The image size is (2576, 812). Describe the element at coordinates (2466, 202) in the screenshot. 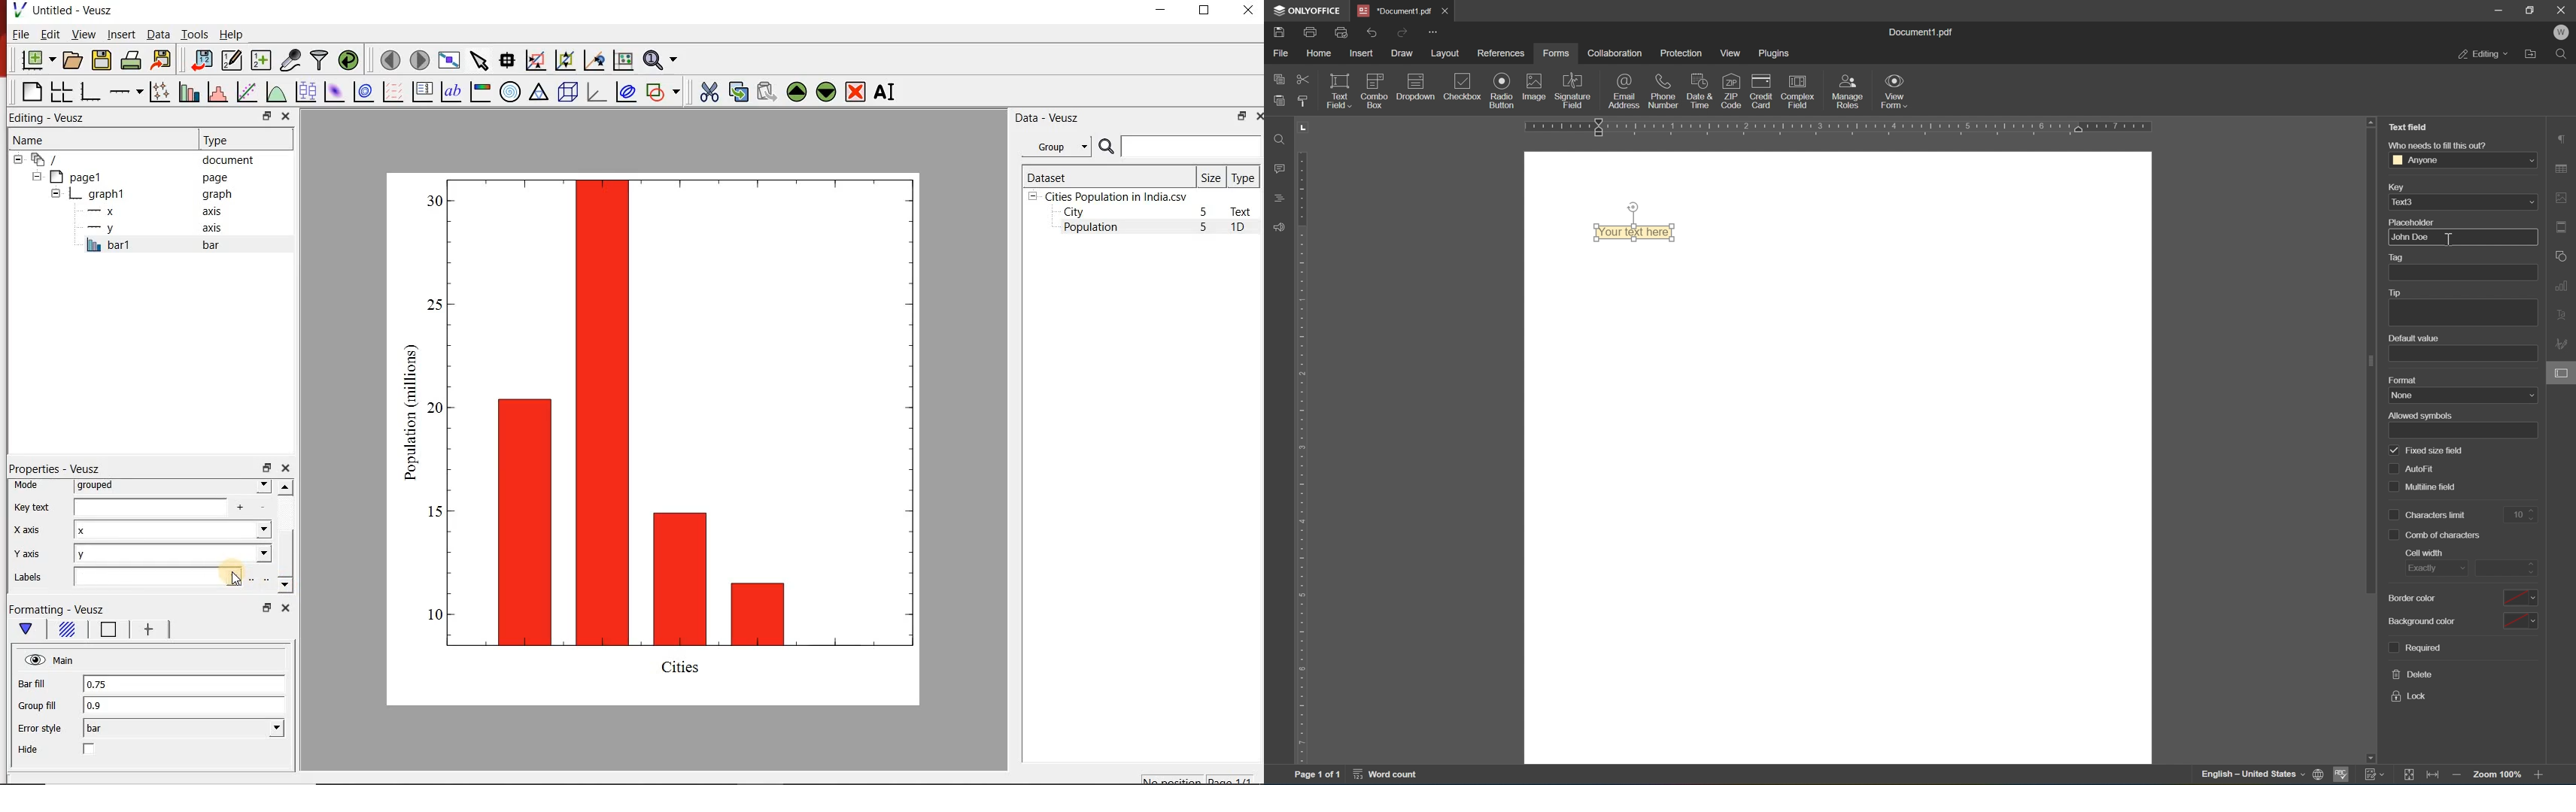

I see `text3` at that location.